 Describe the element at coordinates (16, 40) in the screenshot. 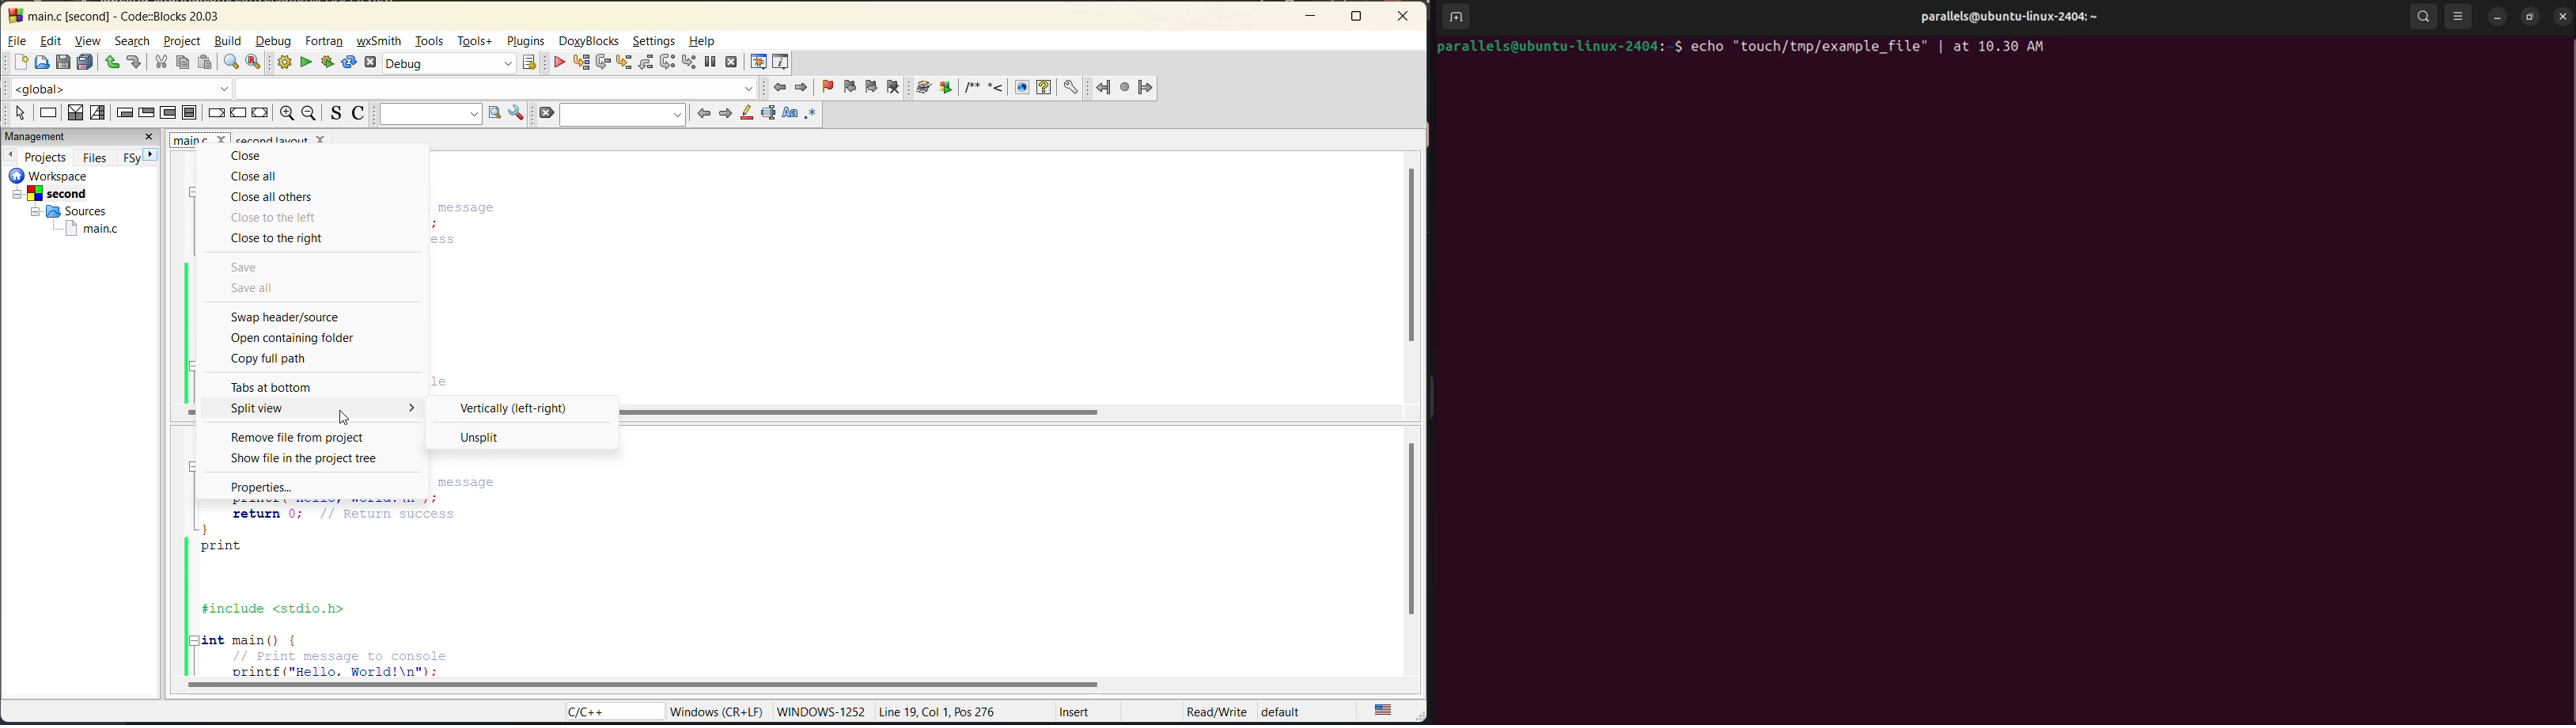

I see `file` at that location.